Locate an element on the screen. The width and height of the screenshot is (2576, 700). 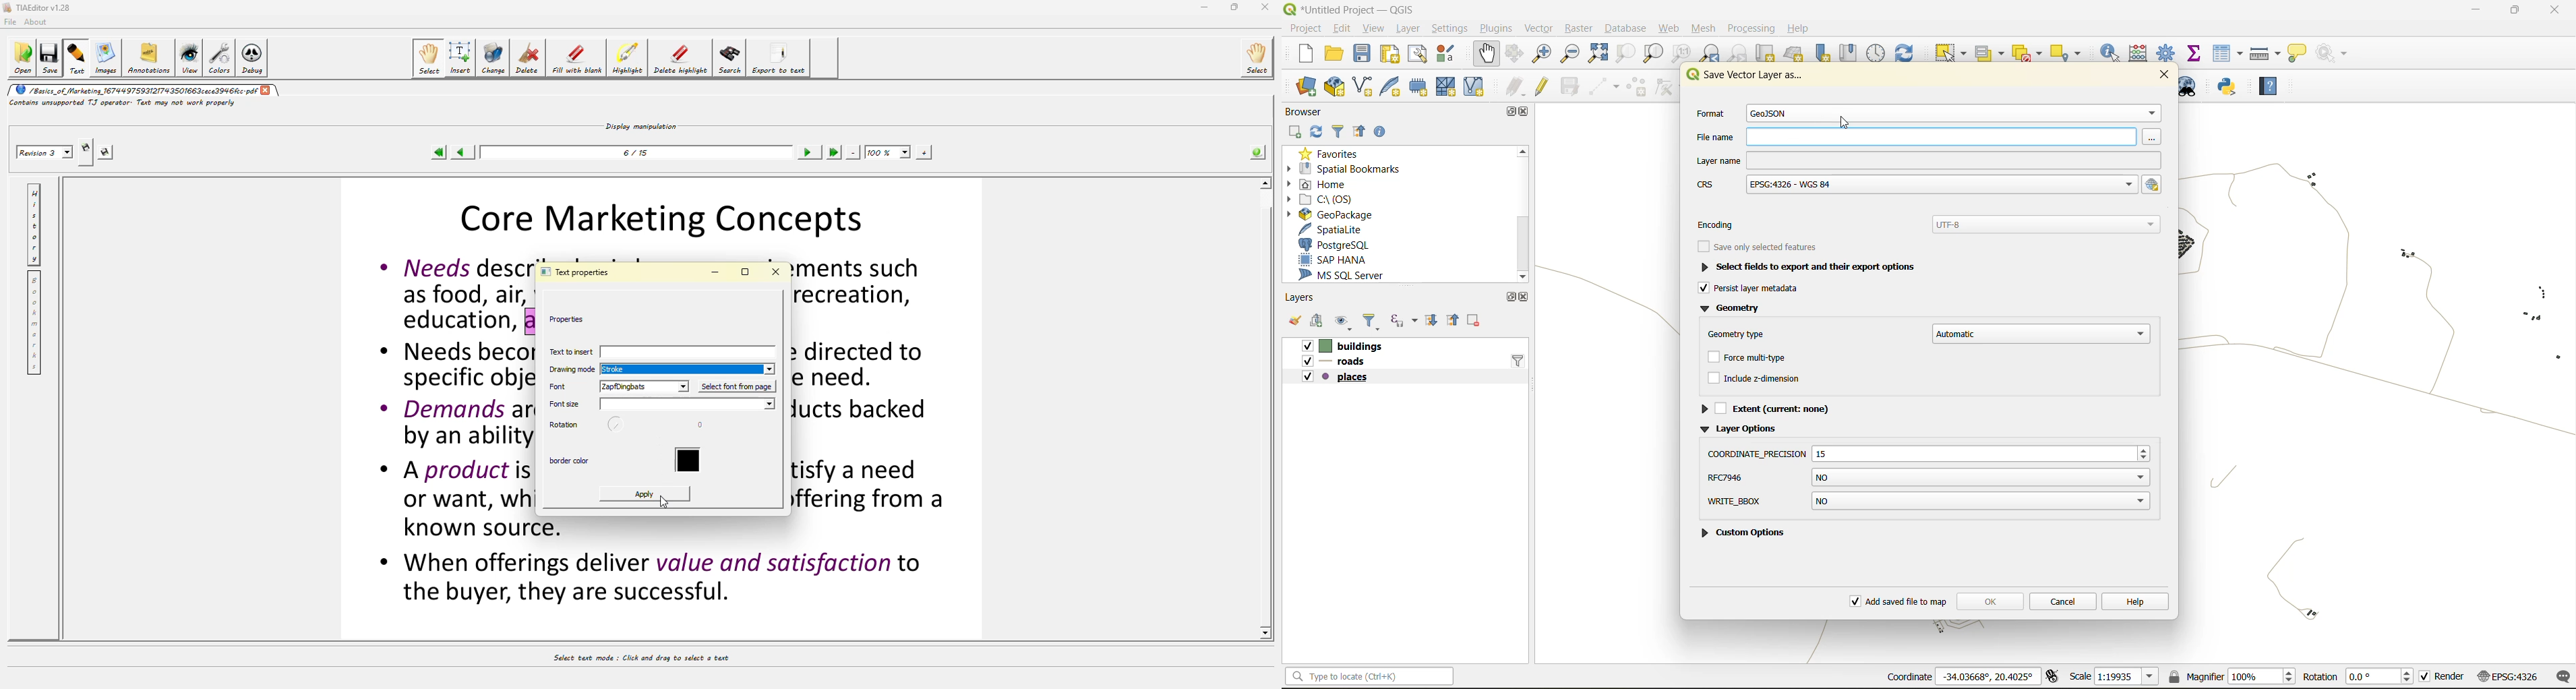
open is located at coordinates (1337, 53).